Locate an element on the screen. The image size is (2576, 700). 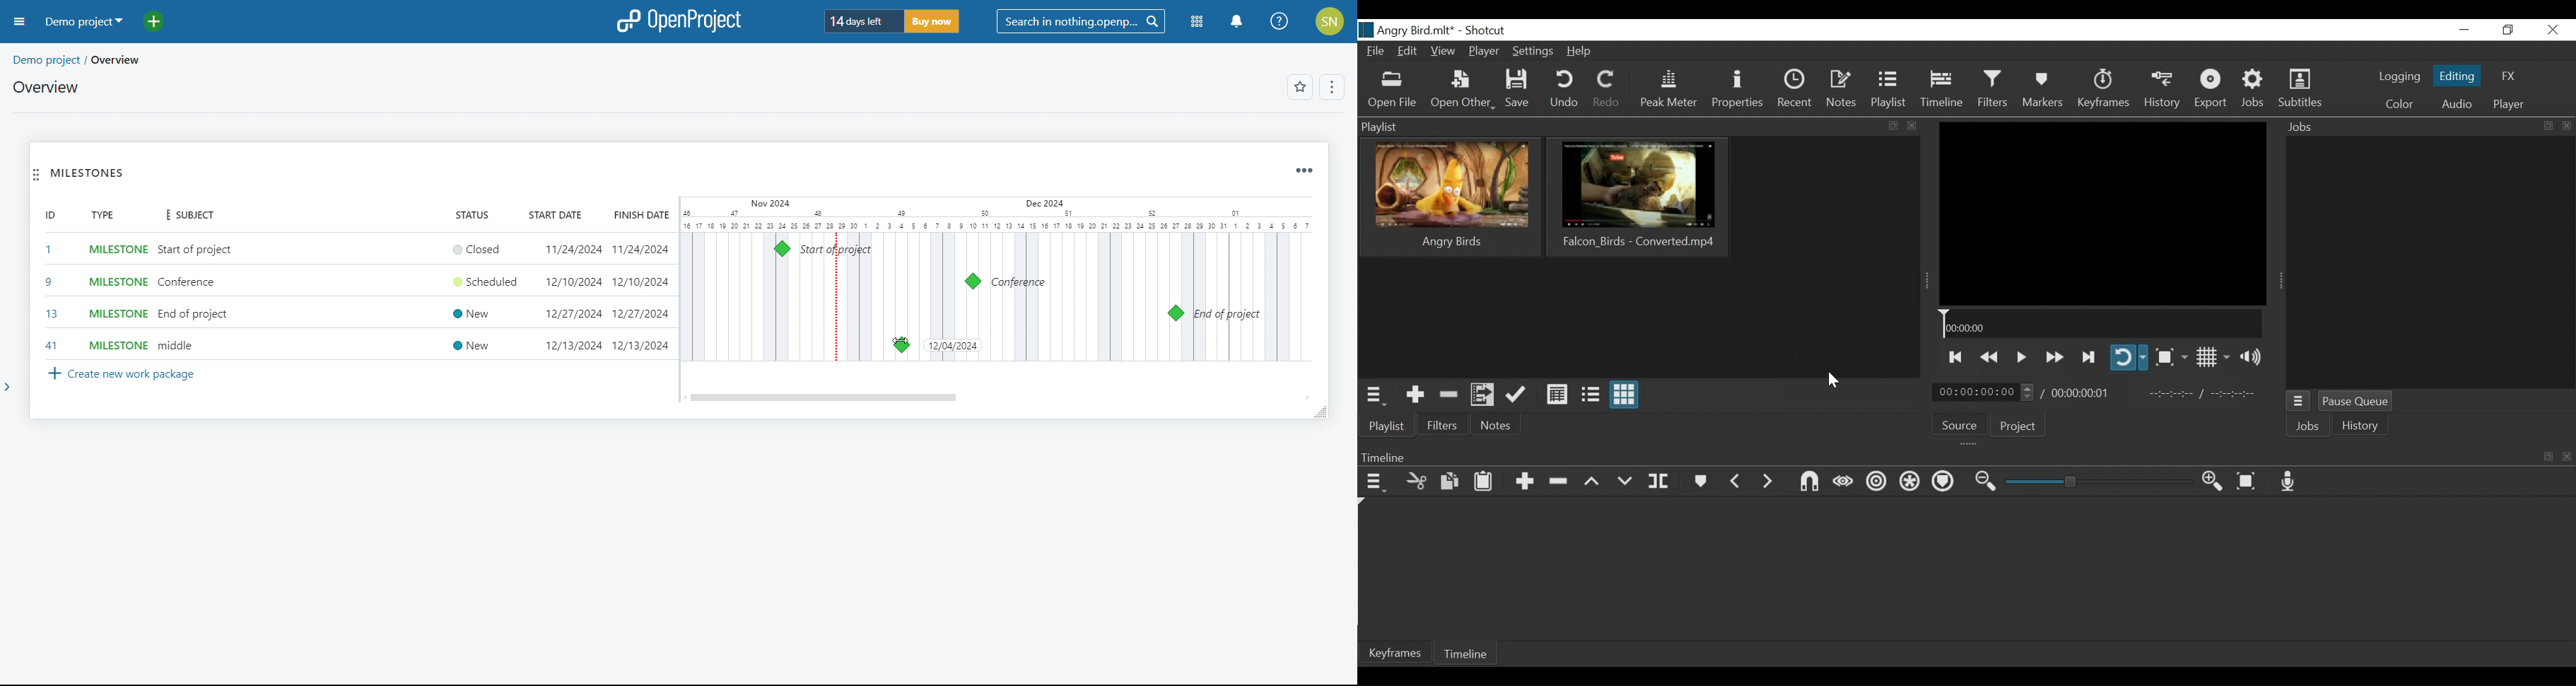
Peak Meter is located at coordinates (1666, 91).